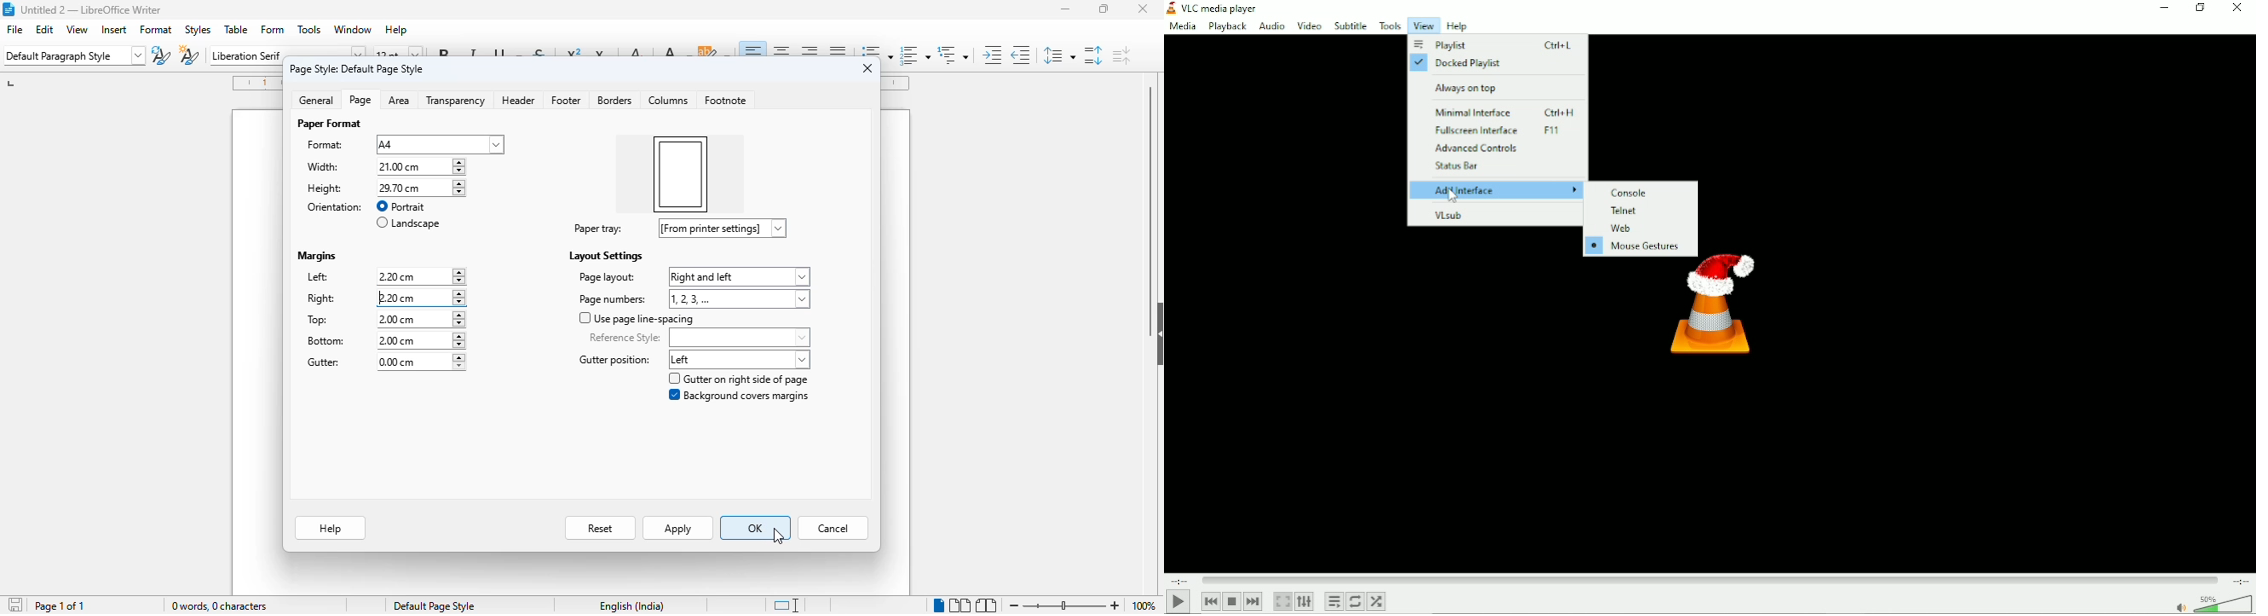 The height and width of the screenshot is (616, 2268). Describe the element at coordinates (1500, 110) in the screenshot. I see `Minimal interface` at that location.